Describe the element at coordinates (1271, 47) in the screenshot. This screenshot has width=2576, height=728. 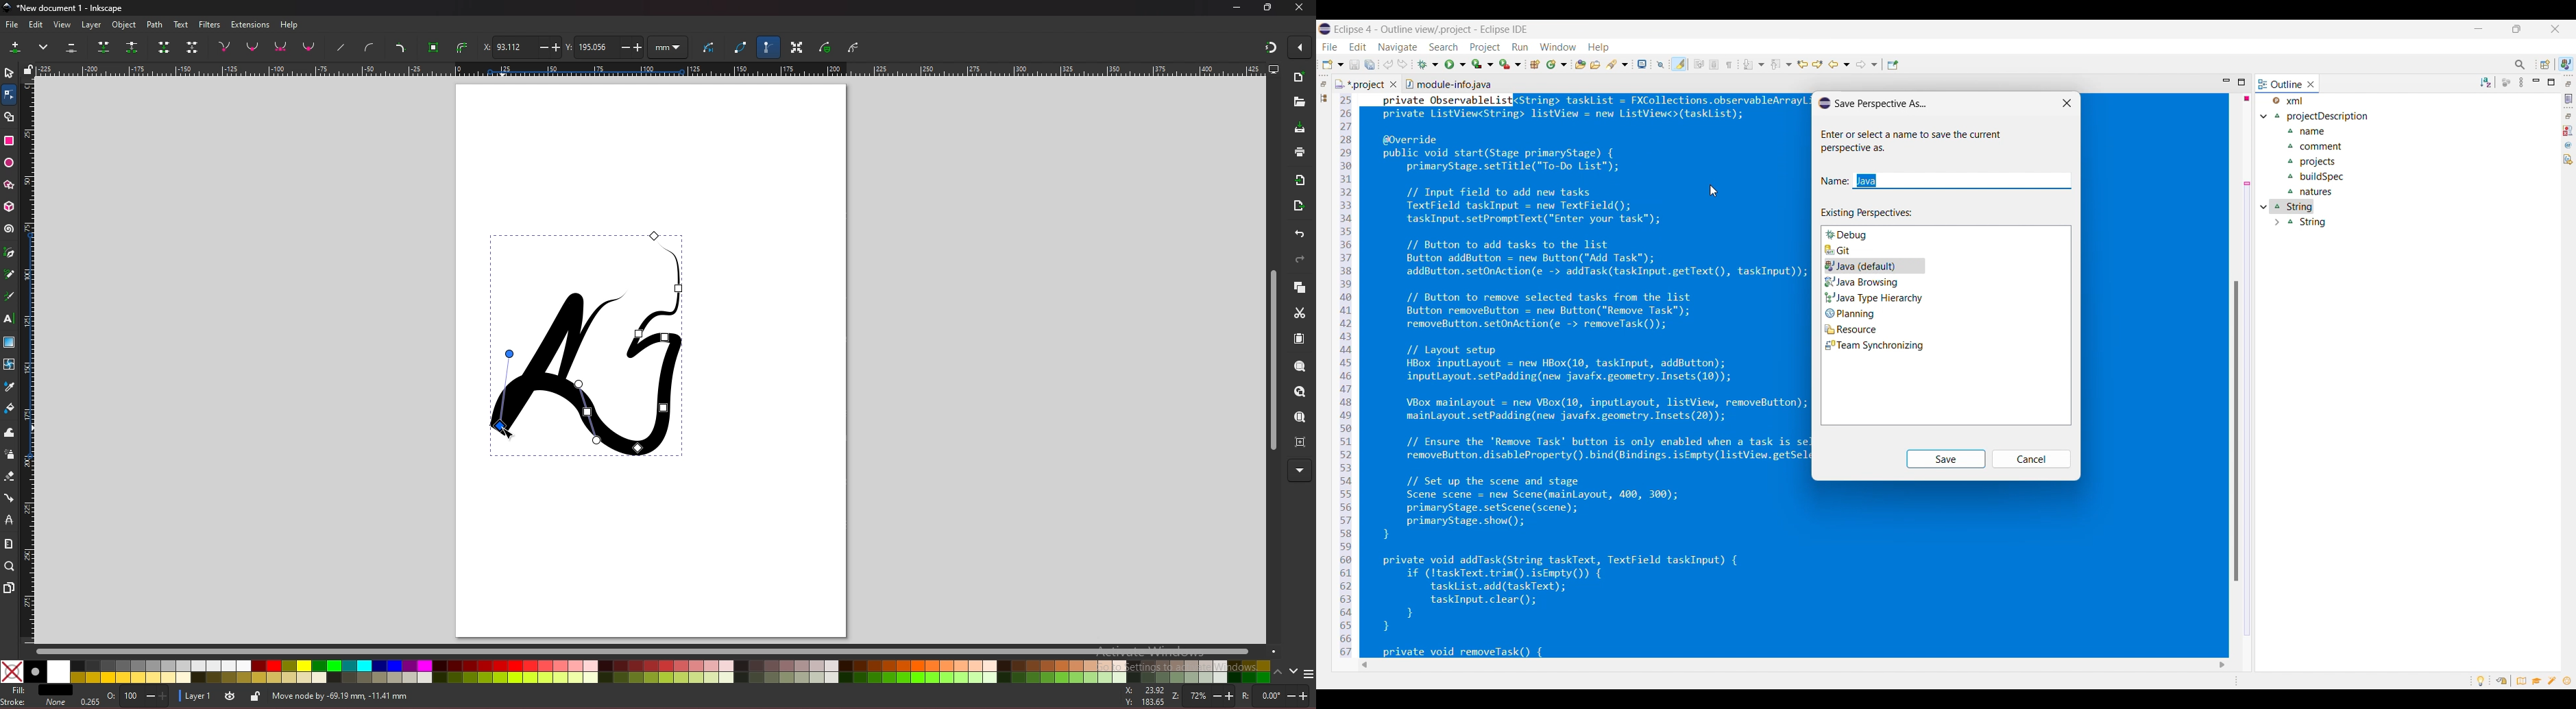
I see `snapping` at that location.